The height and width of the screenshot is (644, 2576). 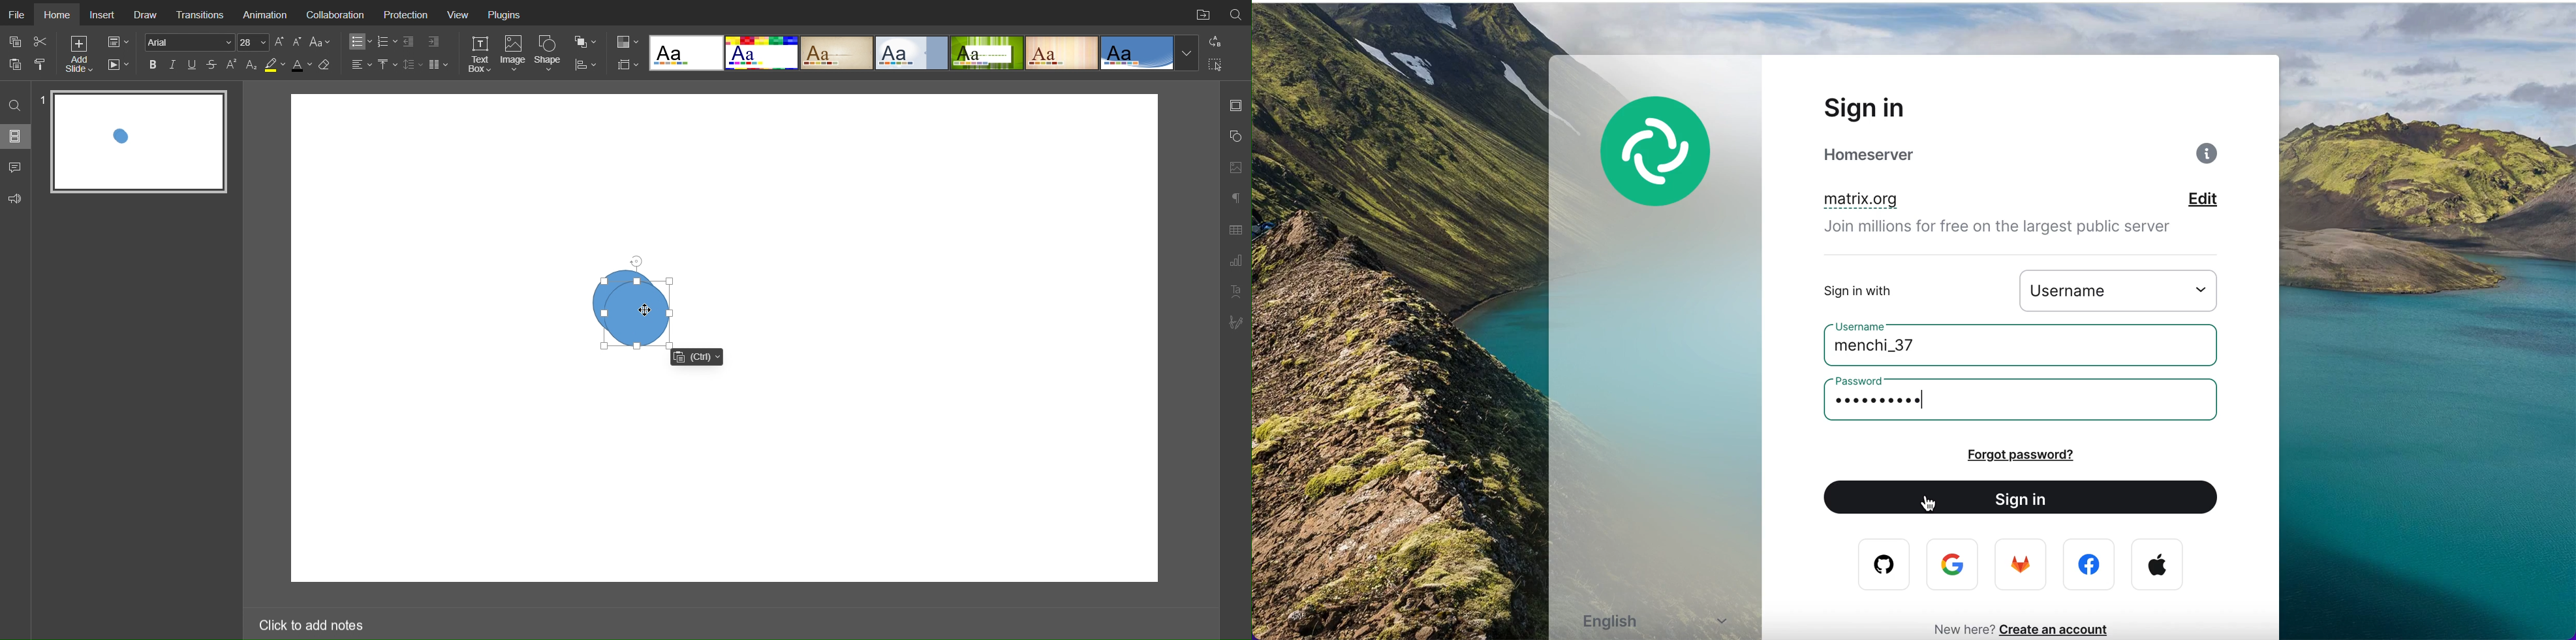 What do you see at coordinates (1235, 136) in the screenshot?
I see `Shape Settings` at bounding box center [1235, 136].